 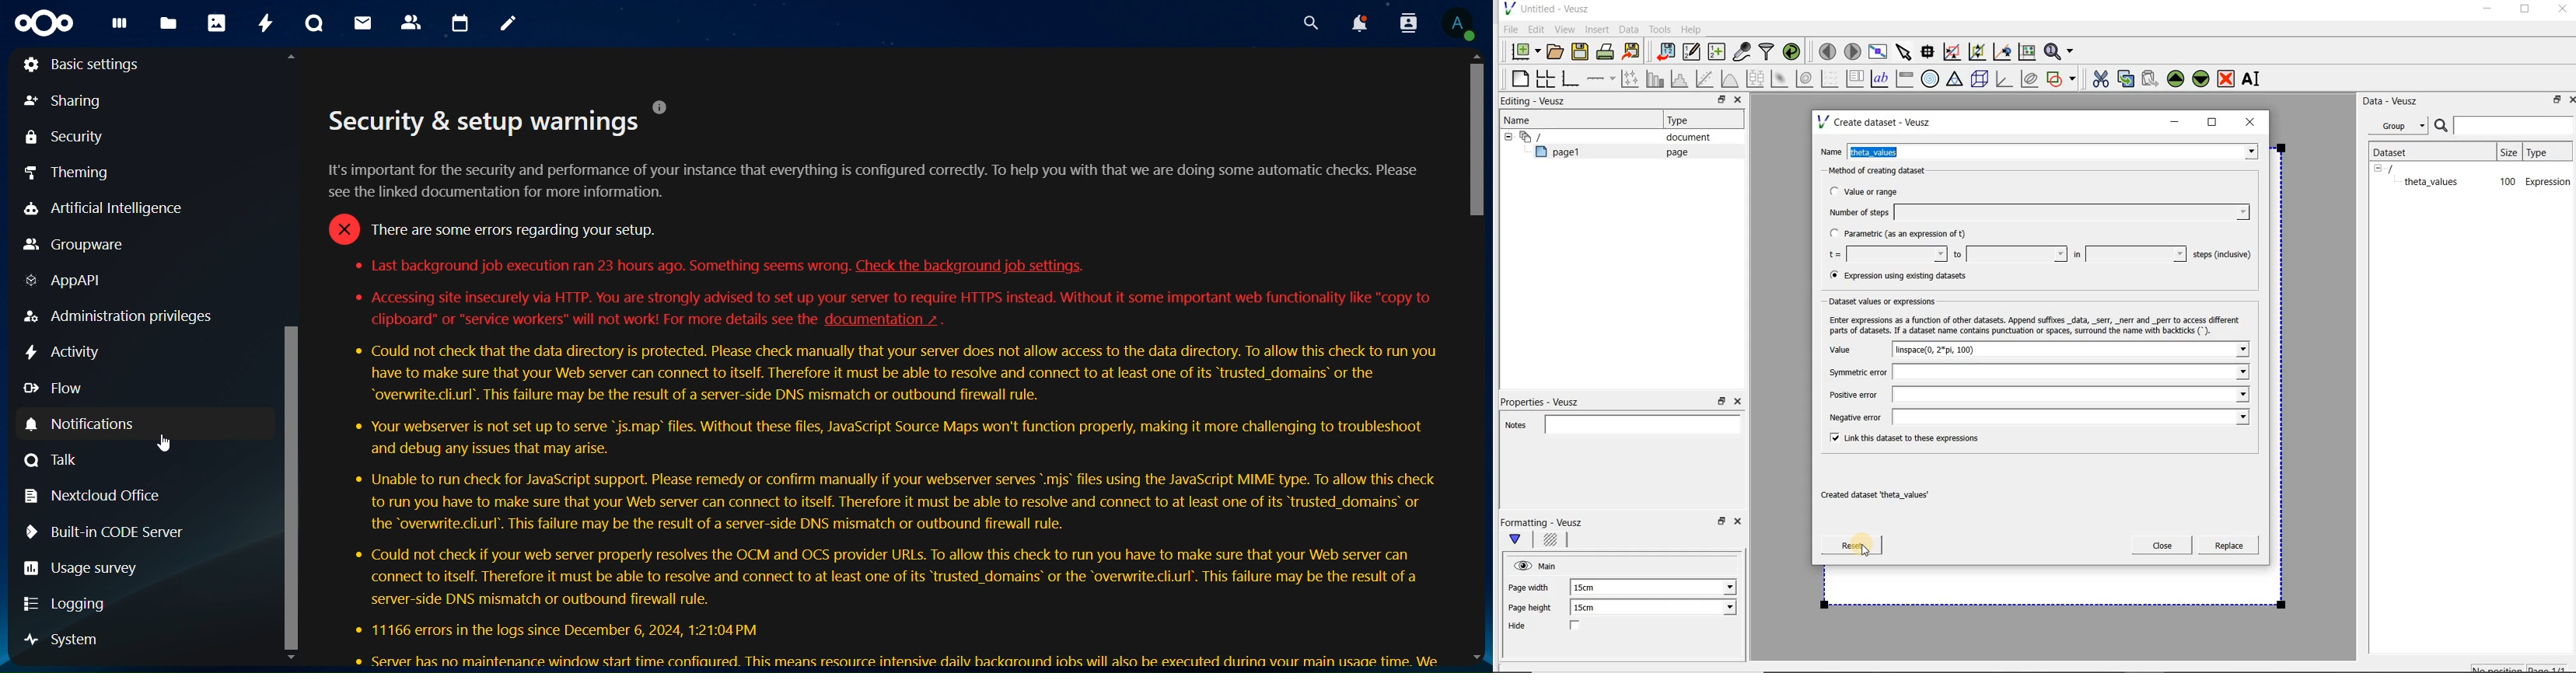 What do you see at coordinates (1608, 51) in the screenshot?
I see `print the document` at bounding box center [1608, 51].